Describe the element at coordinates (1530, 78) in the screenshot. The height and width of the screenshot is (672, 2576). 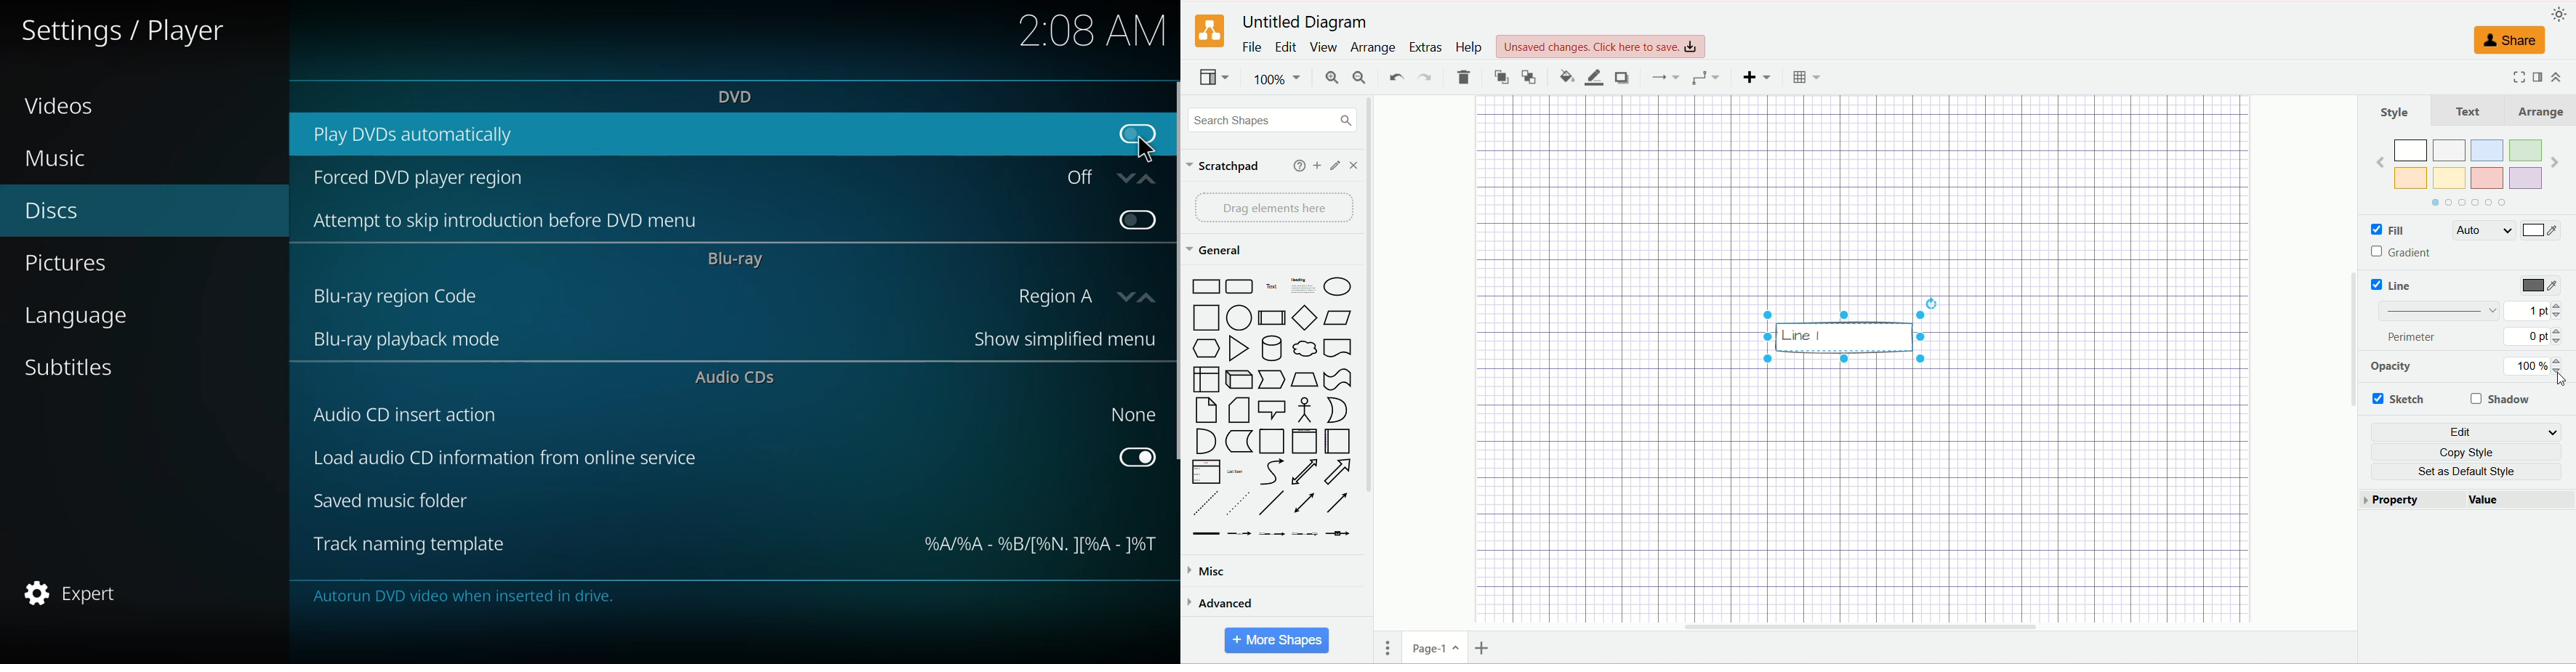
I see `to back` at that location.